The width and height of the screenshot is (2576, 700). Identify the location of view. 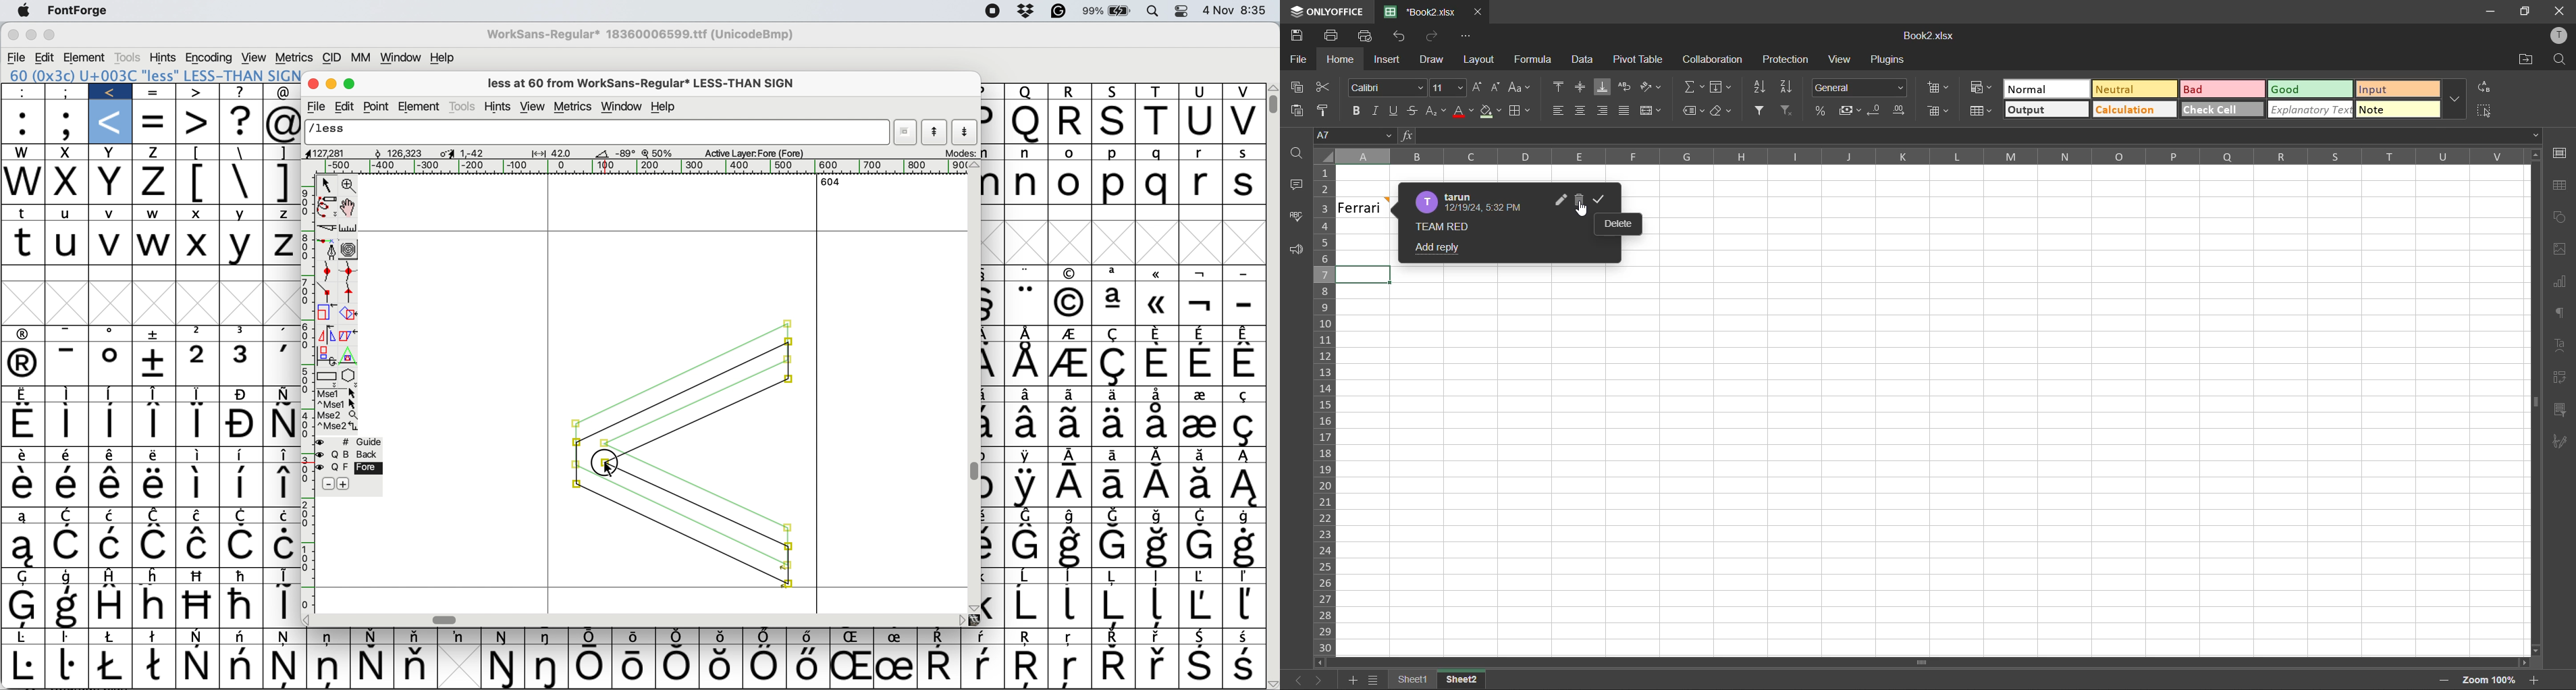
(1842, 59).